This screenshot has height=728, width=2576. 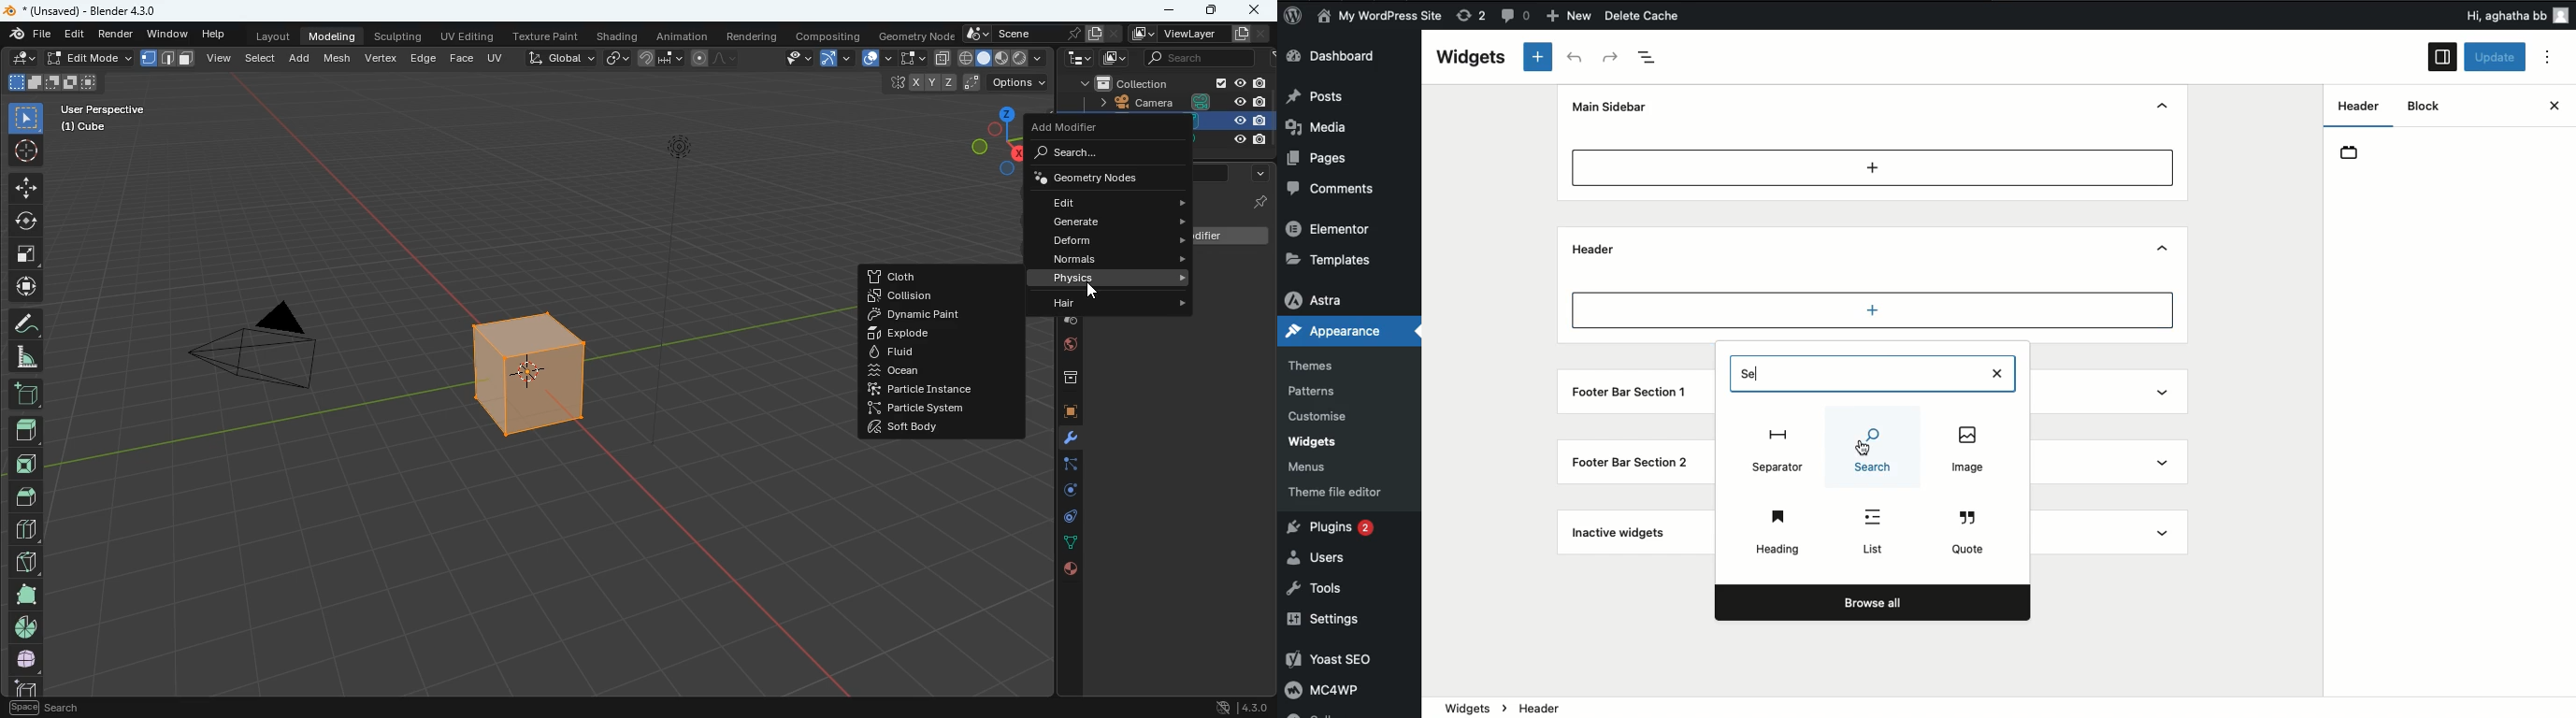 I want to click on cube, so click(x=524, y=380).